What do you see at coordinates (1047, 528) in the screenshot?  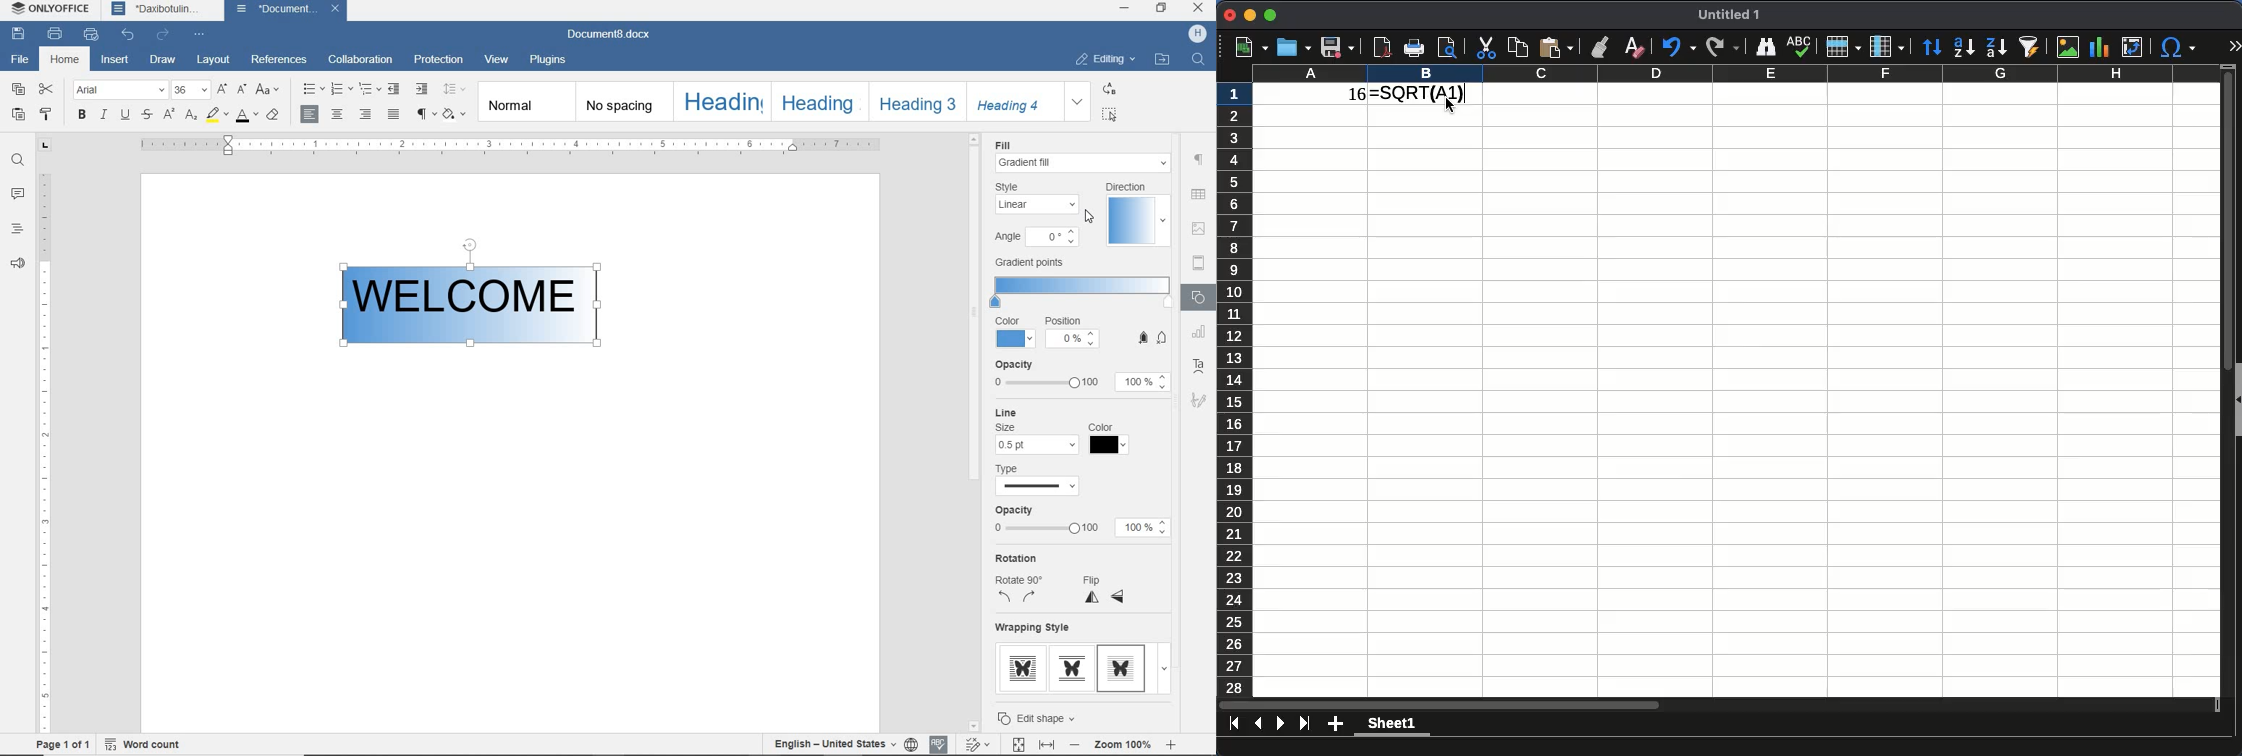 I see `opacity from 0 to 100` at bounding box center [1047, 528].